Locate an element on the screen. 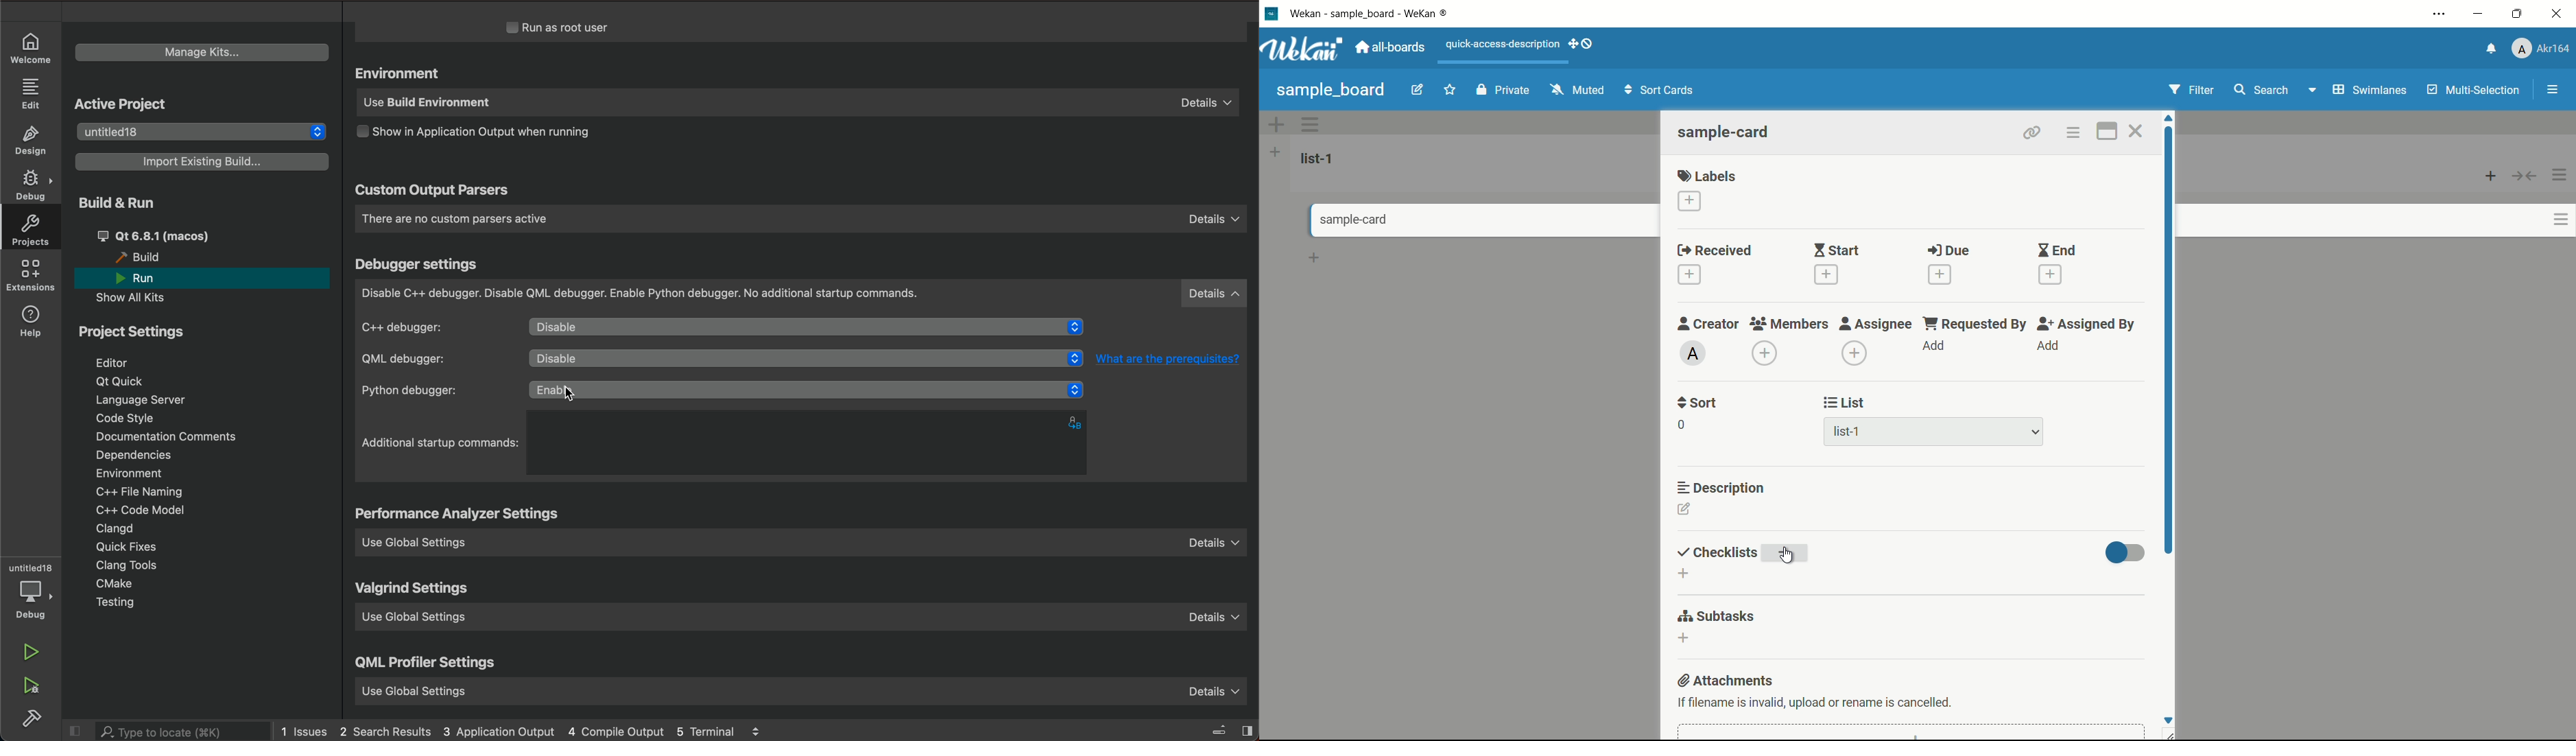 This screenshot has height=756, width=2576. environment is located at coordinates (401, 74).